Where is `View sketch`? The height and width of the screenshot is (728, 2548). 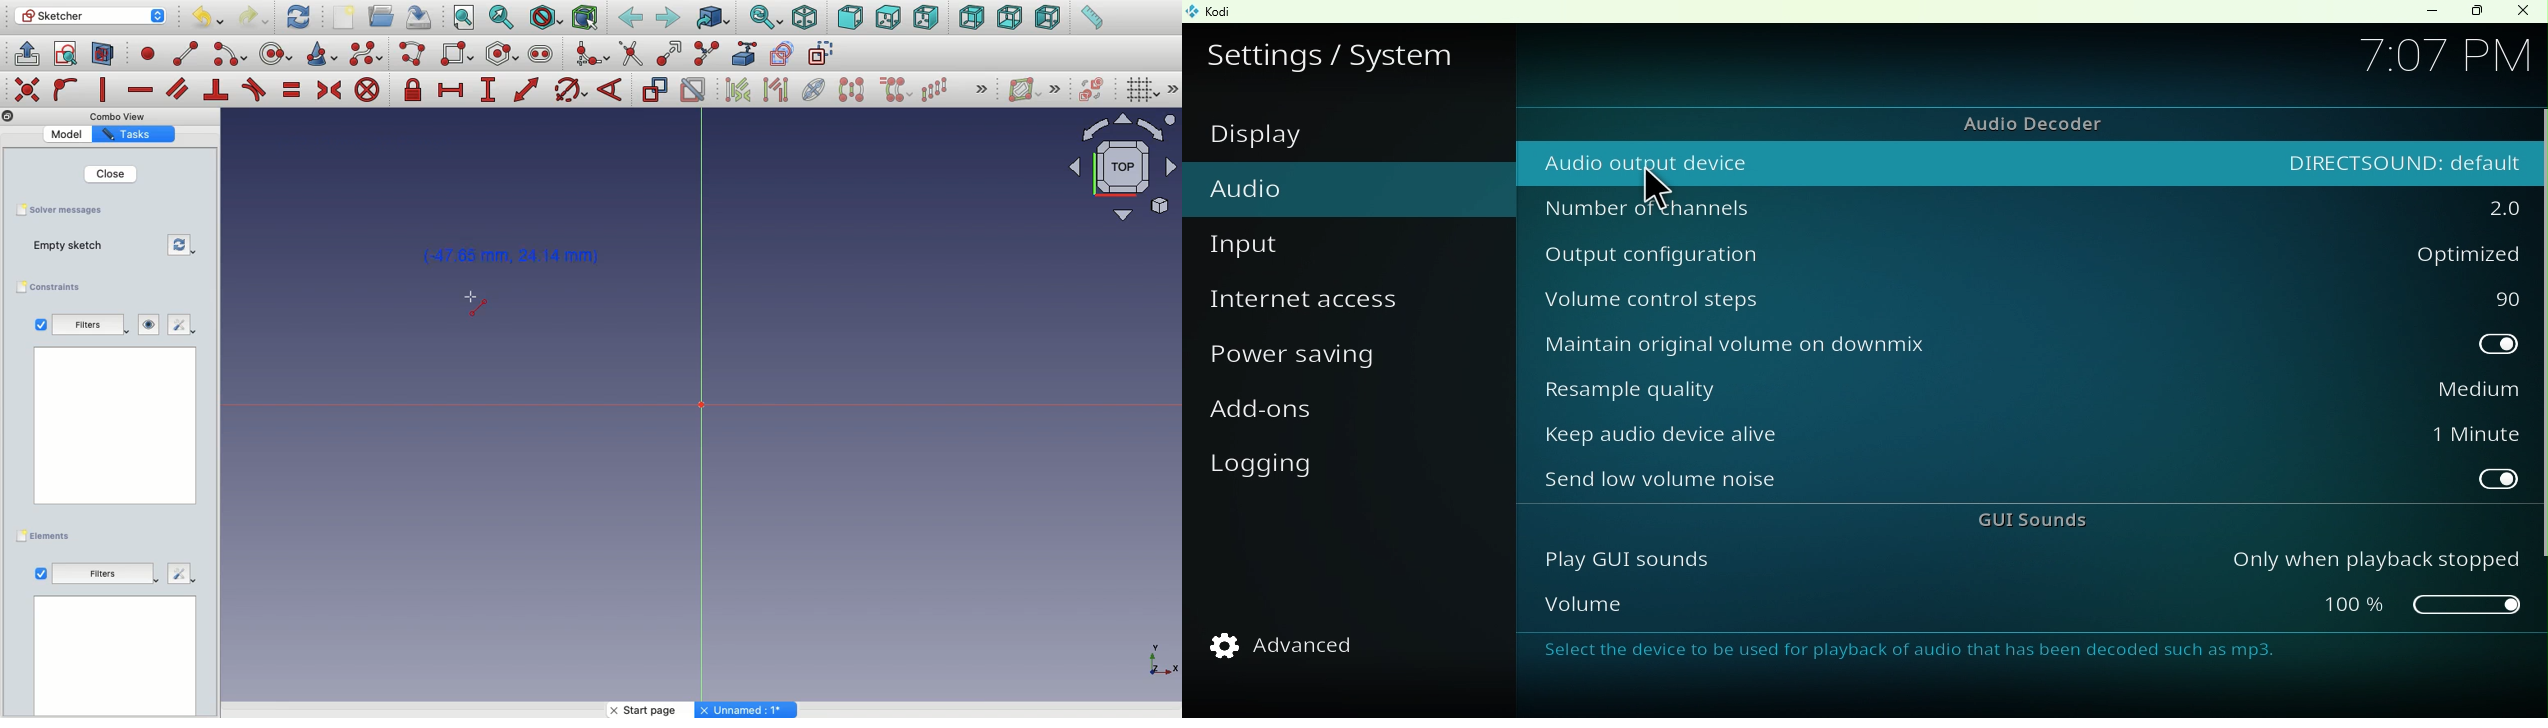 View sketch is located at coordinates (66, 55).